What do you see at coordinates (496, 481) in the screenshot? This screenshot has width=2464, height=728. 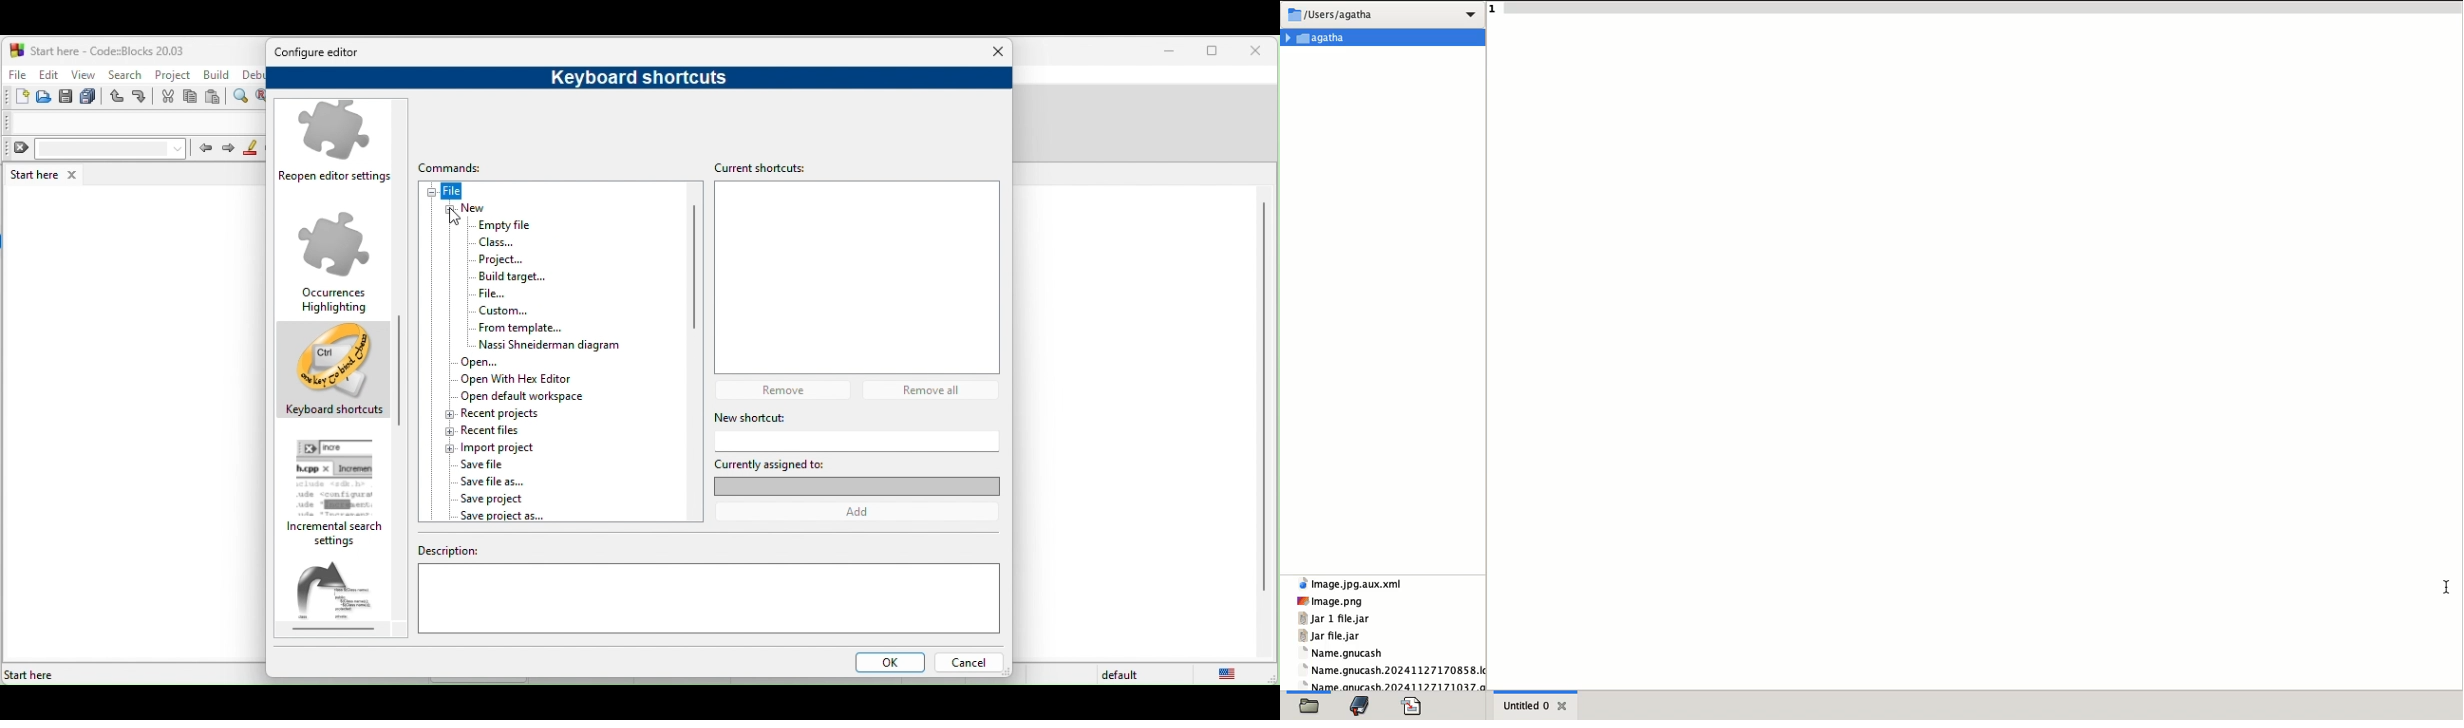 I see `save file as` at bounding box center [496, 481].